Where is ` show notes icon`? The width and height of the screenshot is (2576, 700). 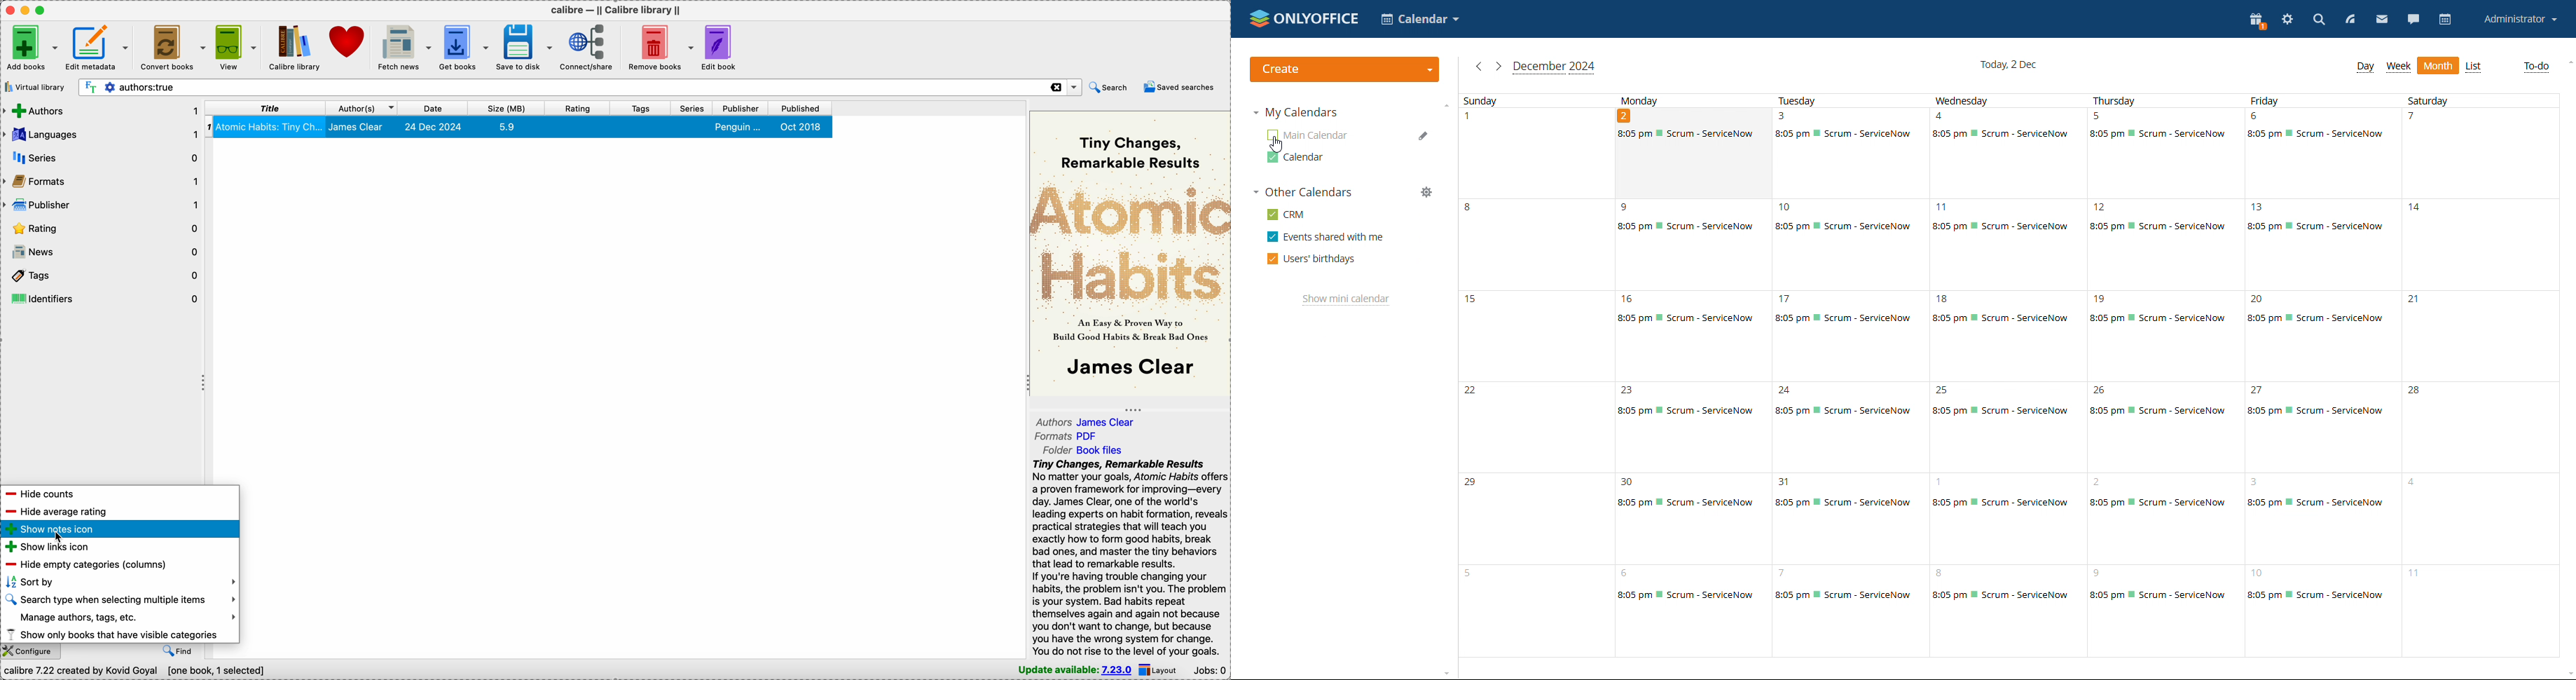
 show notes icon is located at coordinates (120, 529).